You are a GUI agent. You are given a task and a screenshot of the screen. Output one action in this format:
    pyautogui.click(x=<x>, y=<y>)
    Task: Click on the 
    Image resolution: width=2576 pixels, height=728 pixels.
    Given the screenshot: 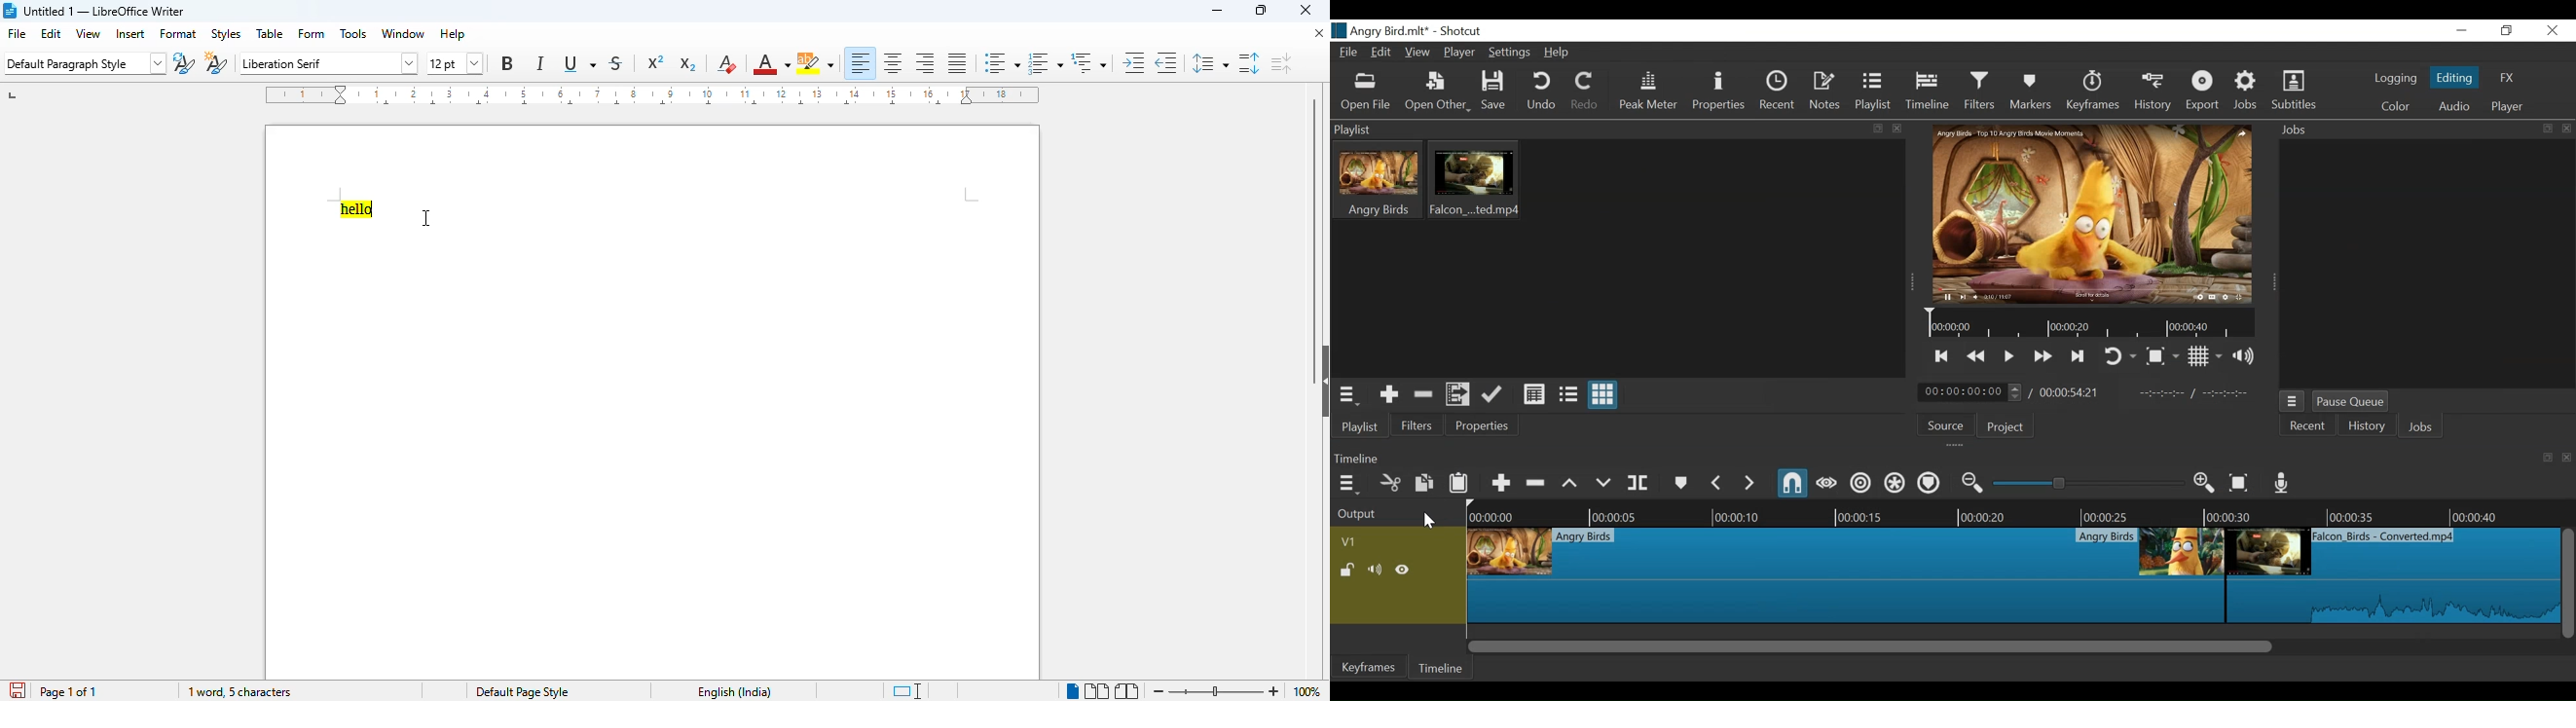 What is the action you would take?
    pyautogui.click(x=1952, y=458)
    